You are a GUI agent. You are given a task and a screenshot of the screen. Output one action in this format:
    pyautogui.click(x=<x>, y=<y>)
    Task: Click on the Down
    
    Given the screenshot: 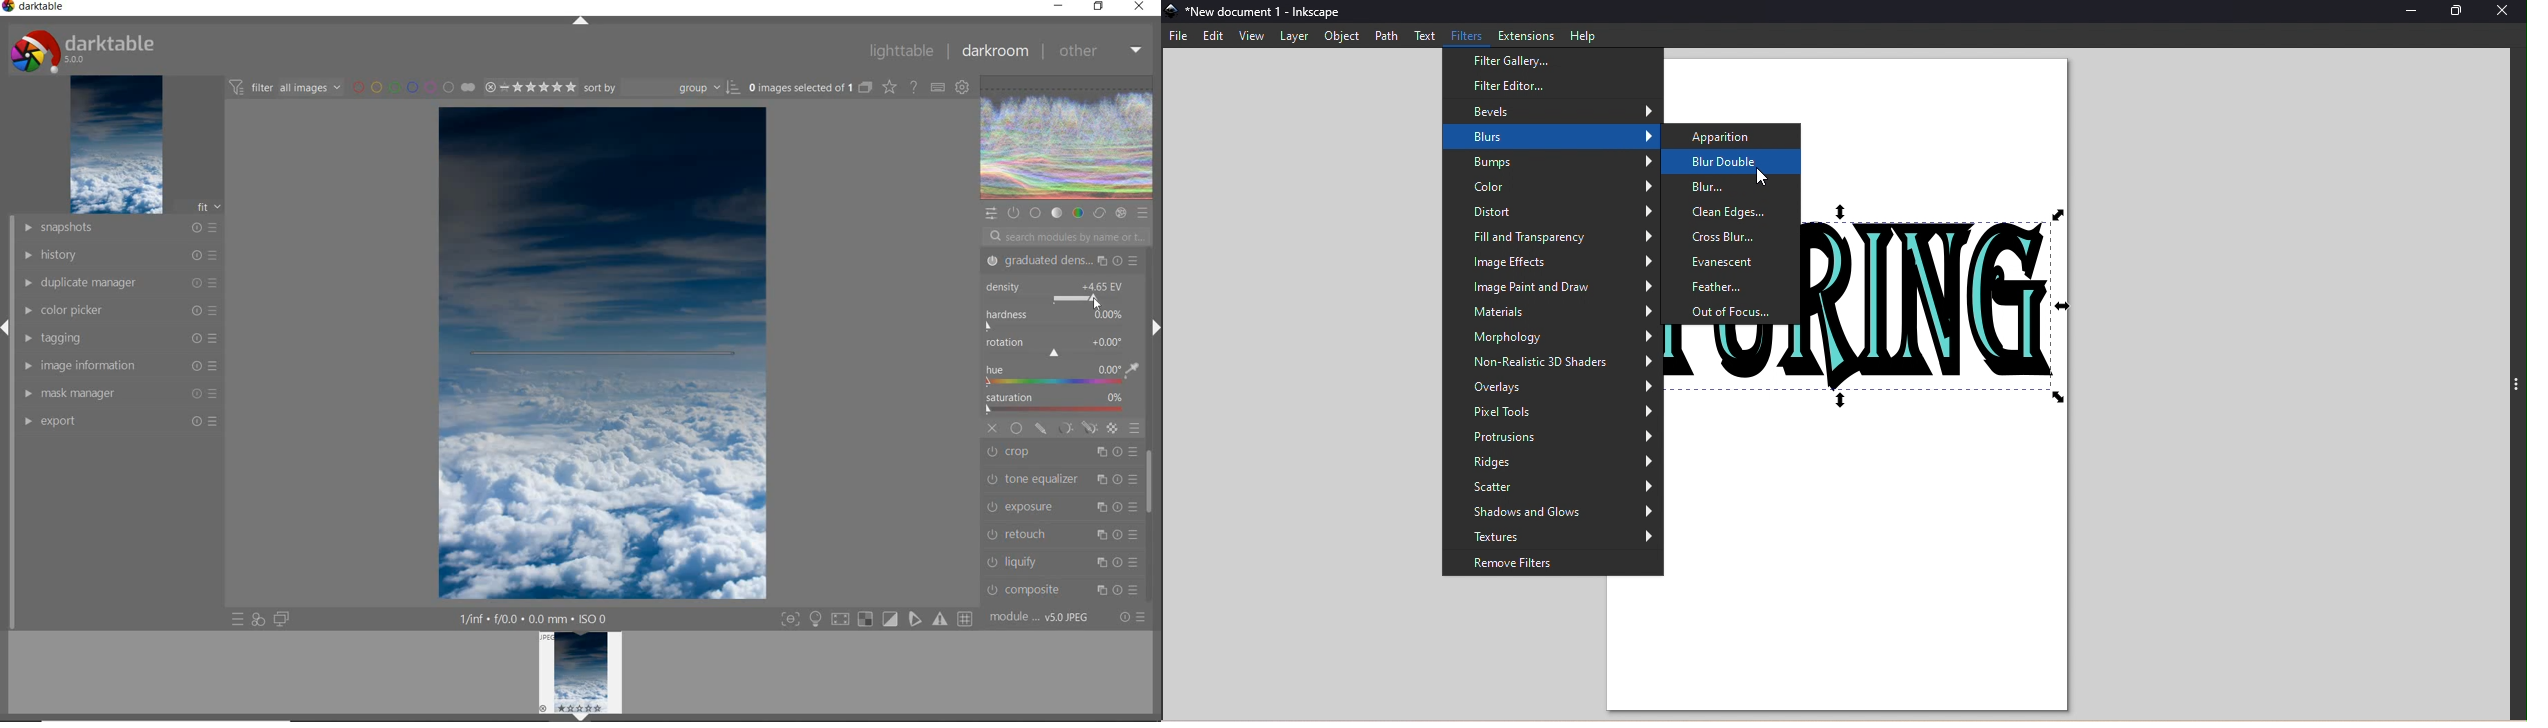 What is the action you would take?
    pyautogui.click(x=582, y=717)
    